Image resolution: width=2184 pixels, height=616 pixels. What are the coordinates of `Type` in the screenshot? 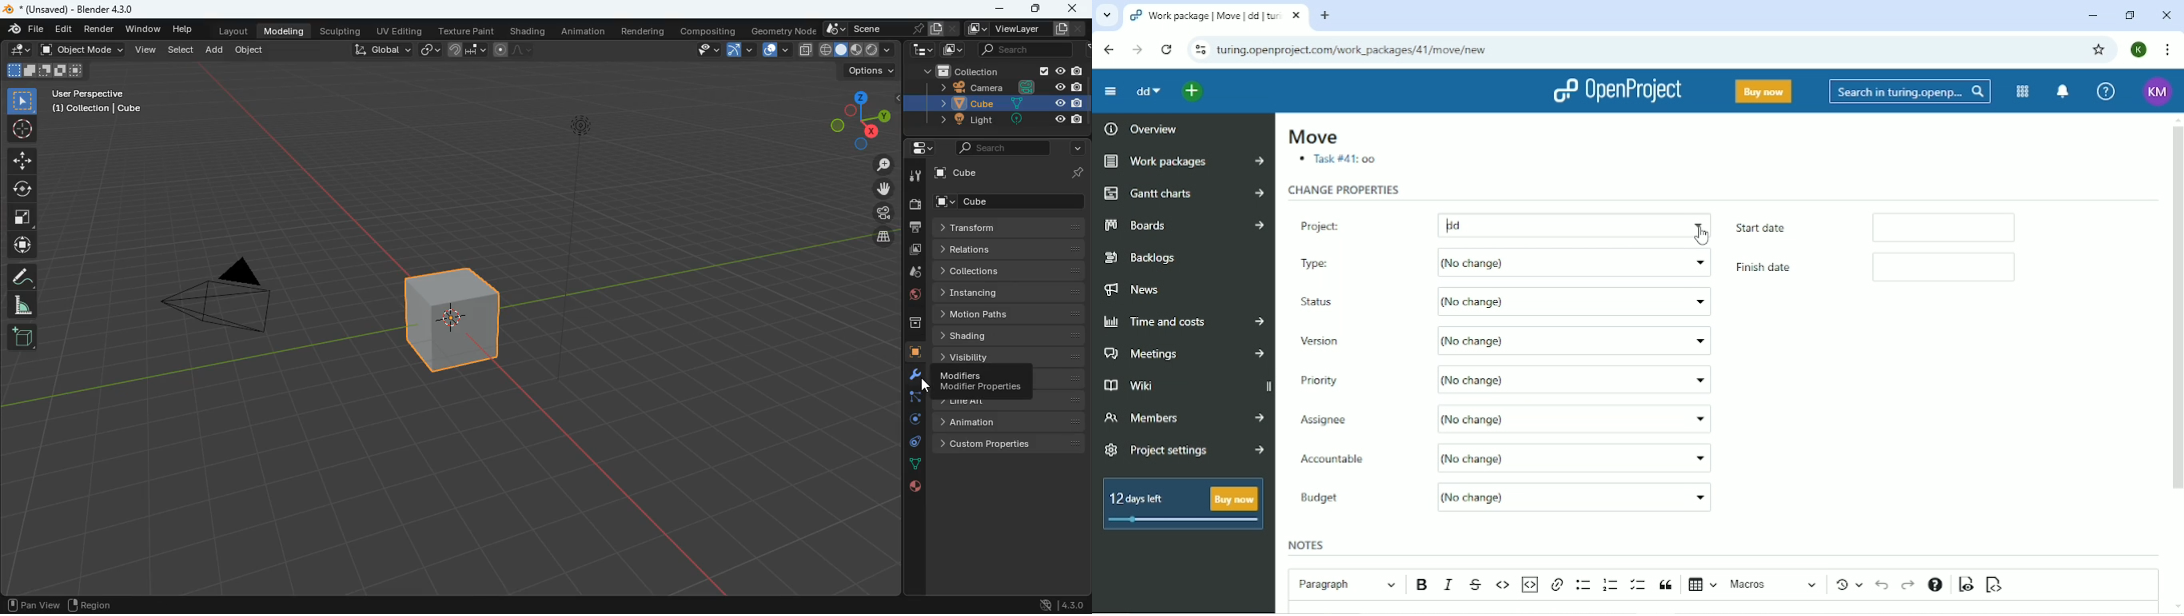 It's located at (1342, 261).